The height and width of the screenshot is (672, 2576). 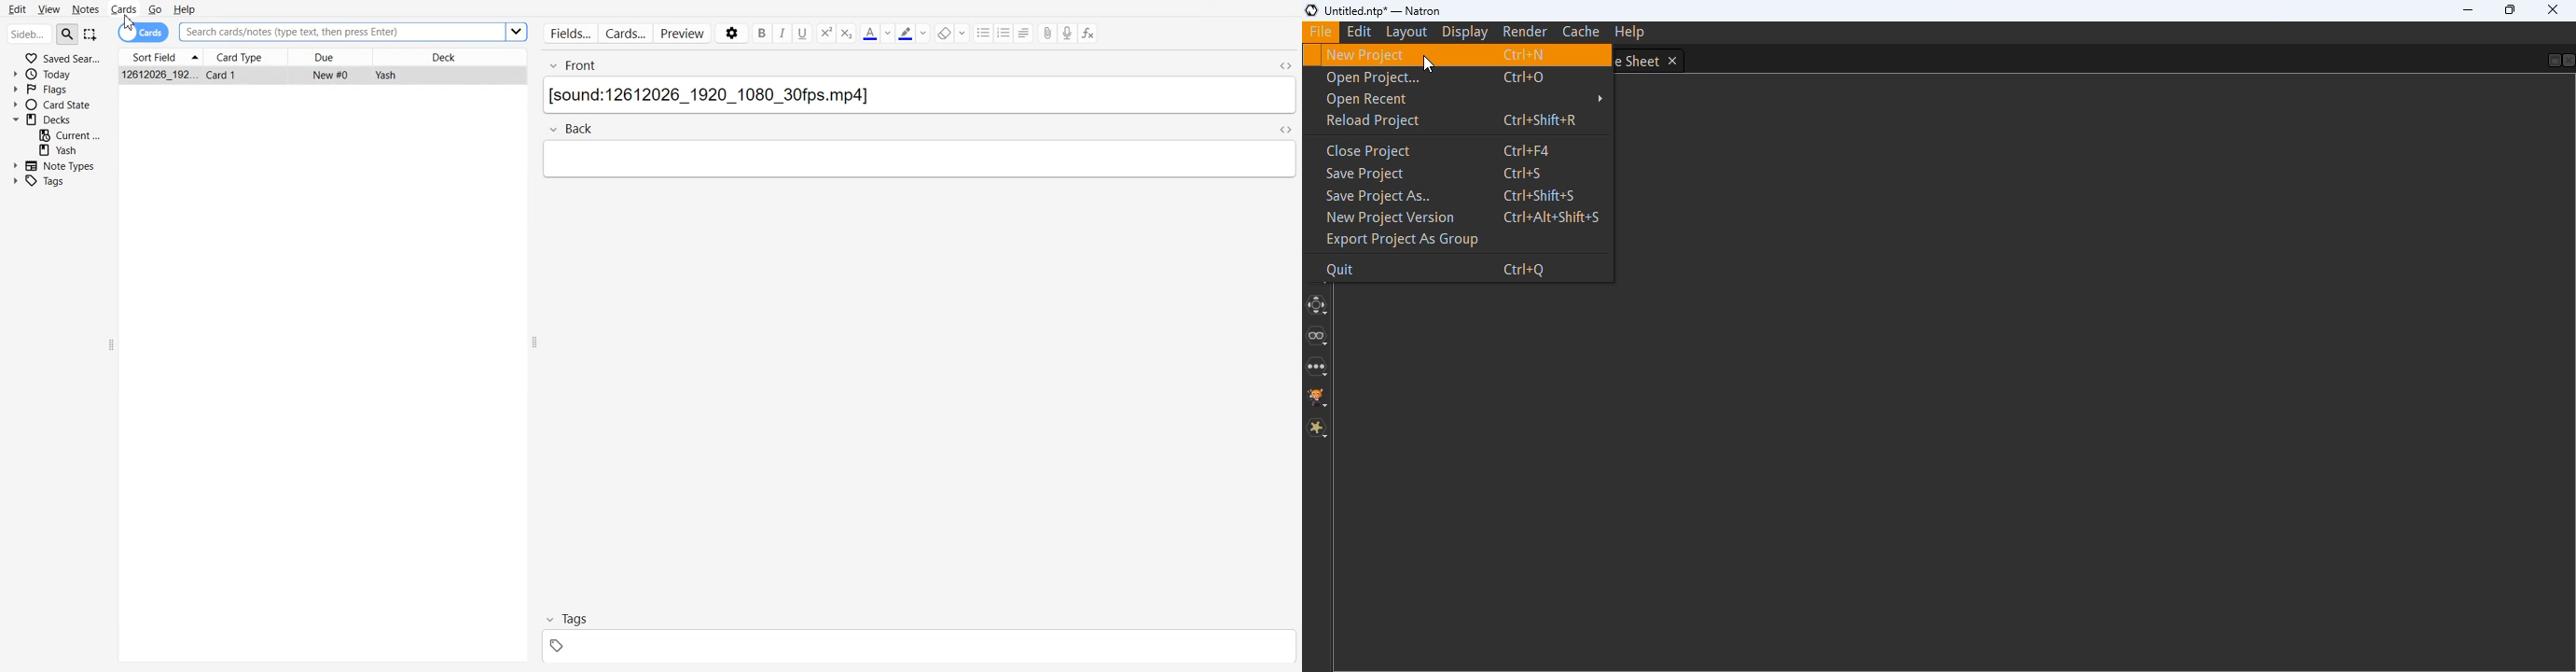 I want to click on minimize, so click(x=2468, y=10).